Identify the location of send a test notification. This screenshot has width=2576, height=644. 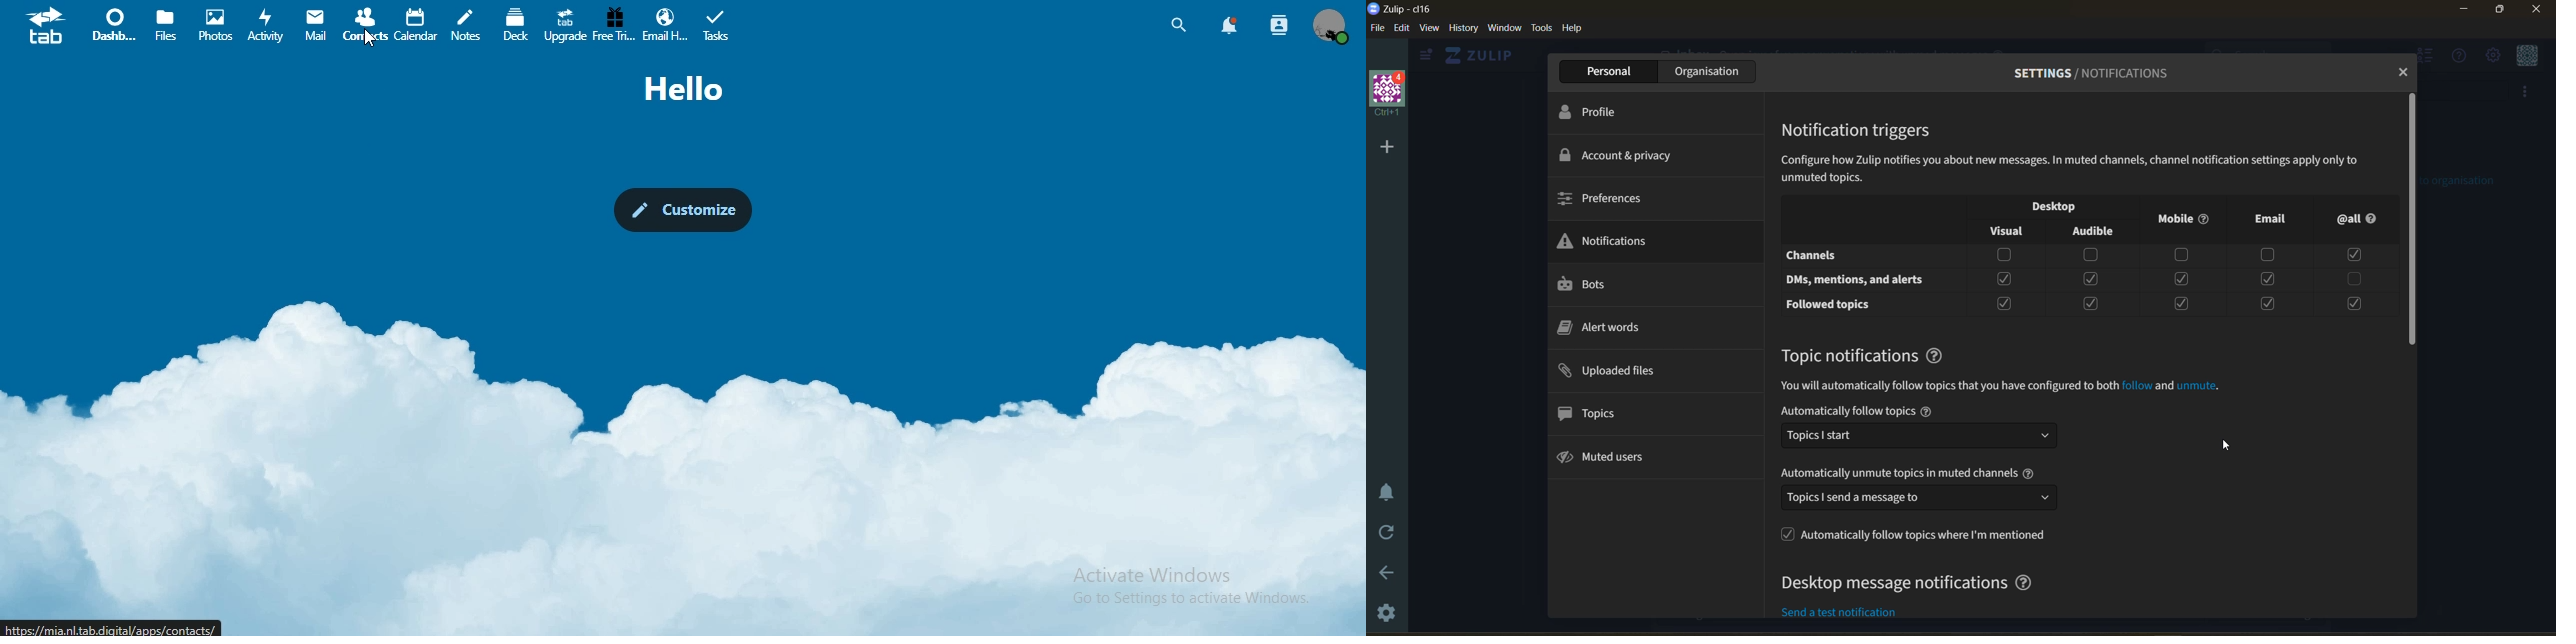
(1853, 611).